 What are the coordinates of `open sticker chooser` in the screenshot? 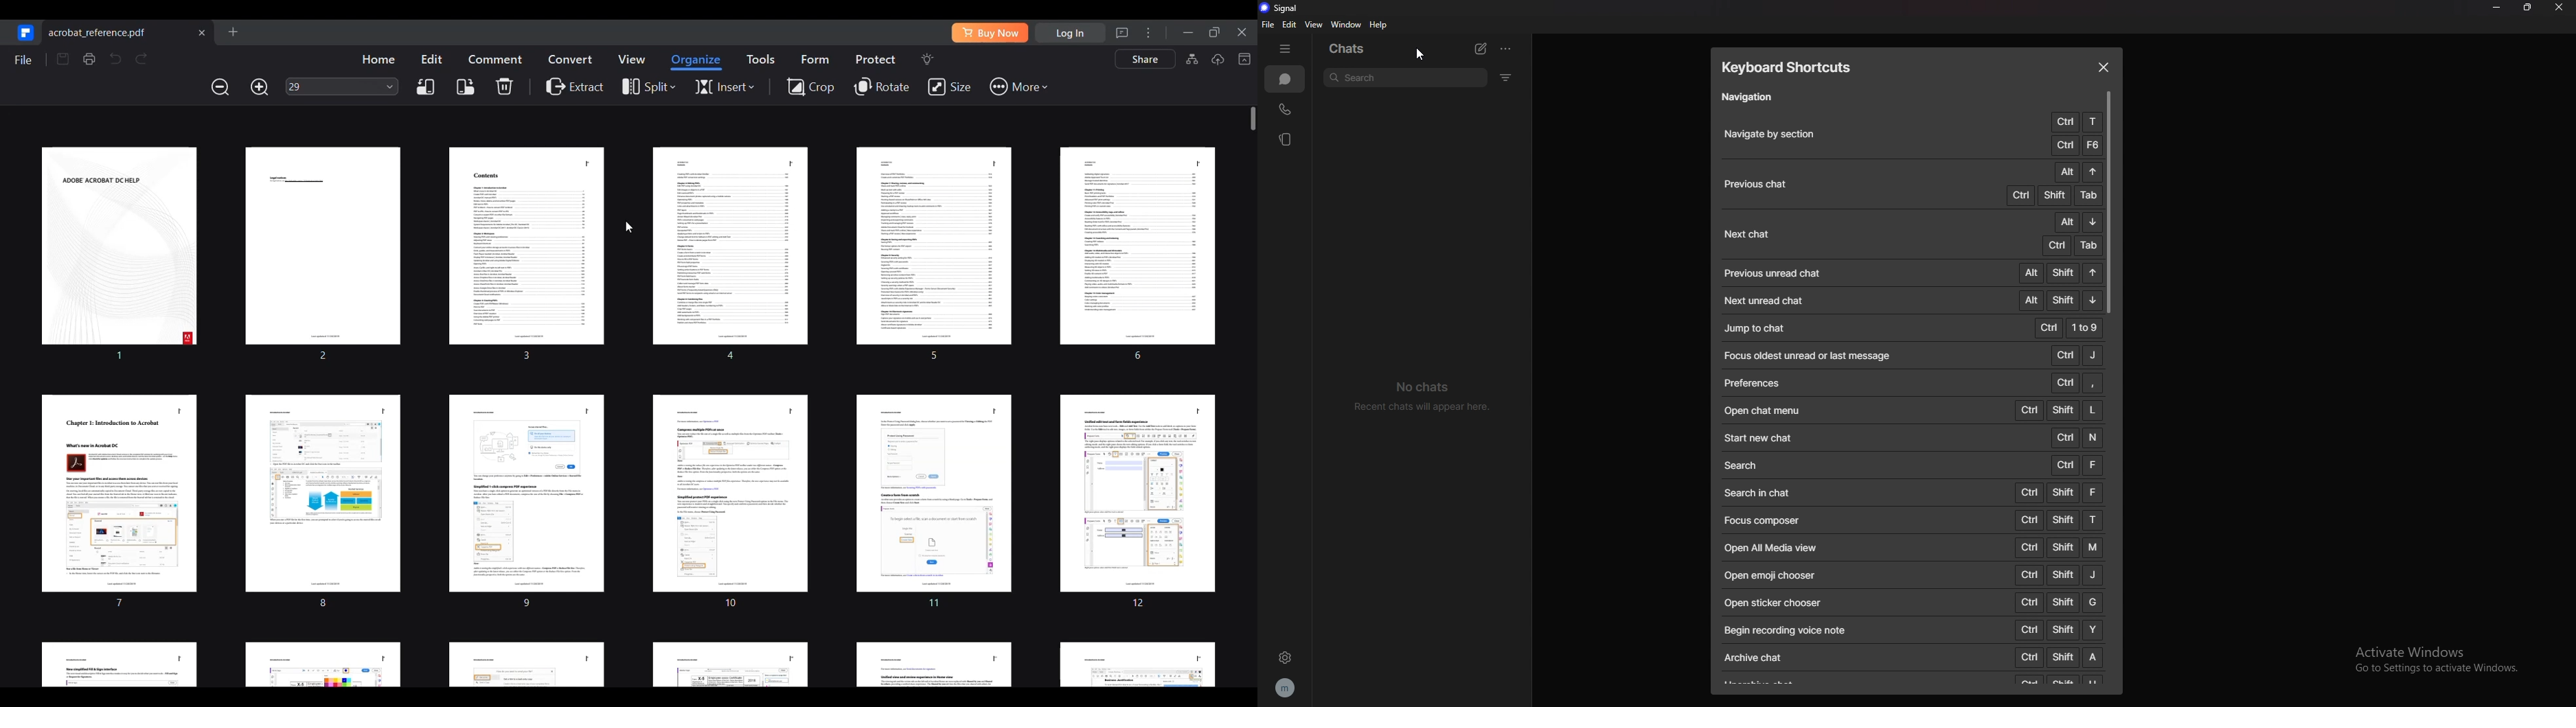 It's located at (1773, 602).